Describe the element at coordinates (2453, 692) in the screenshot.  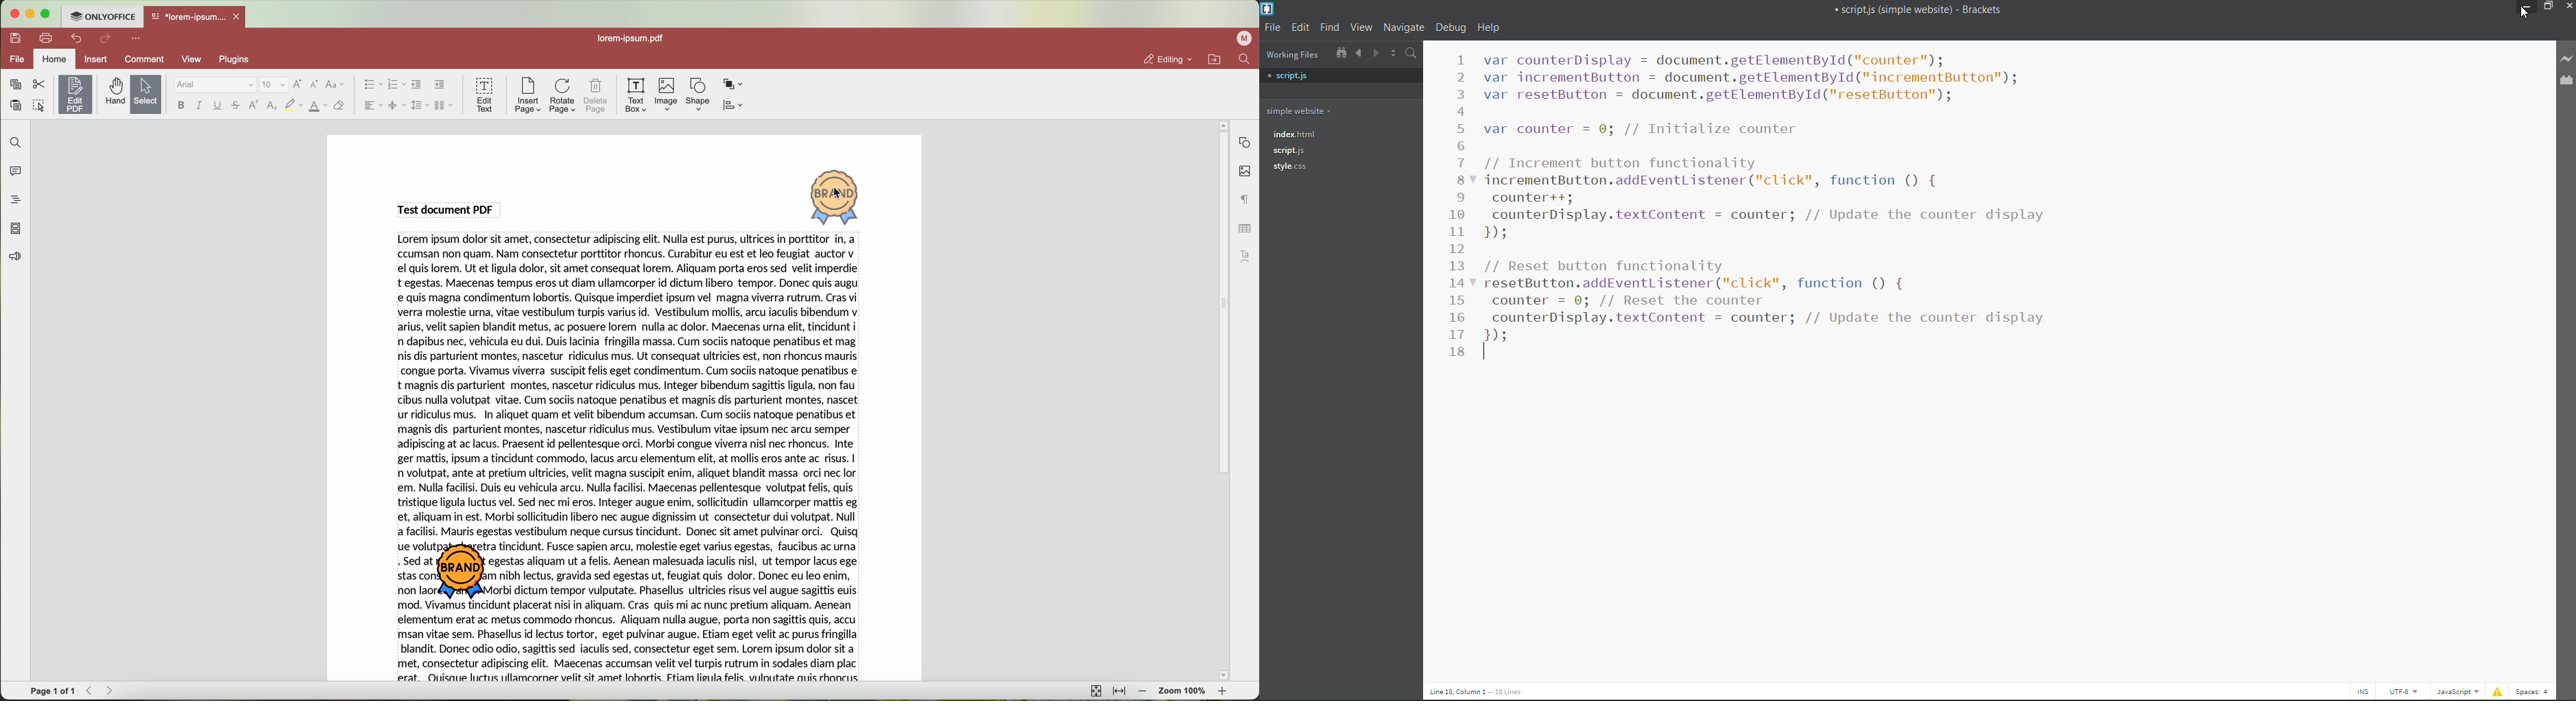
I see `Javascript` at that location.